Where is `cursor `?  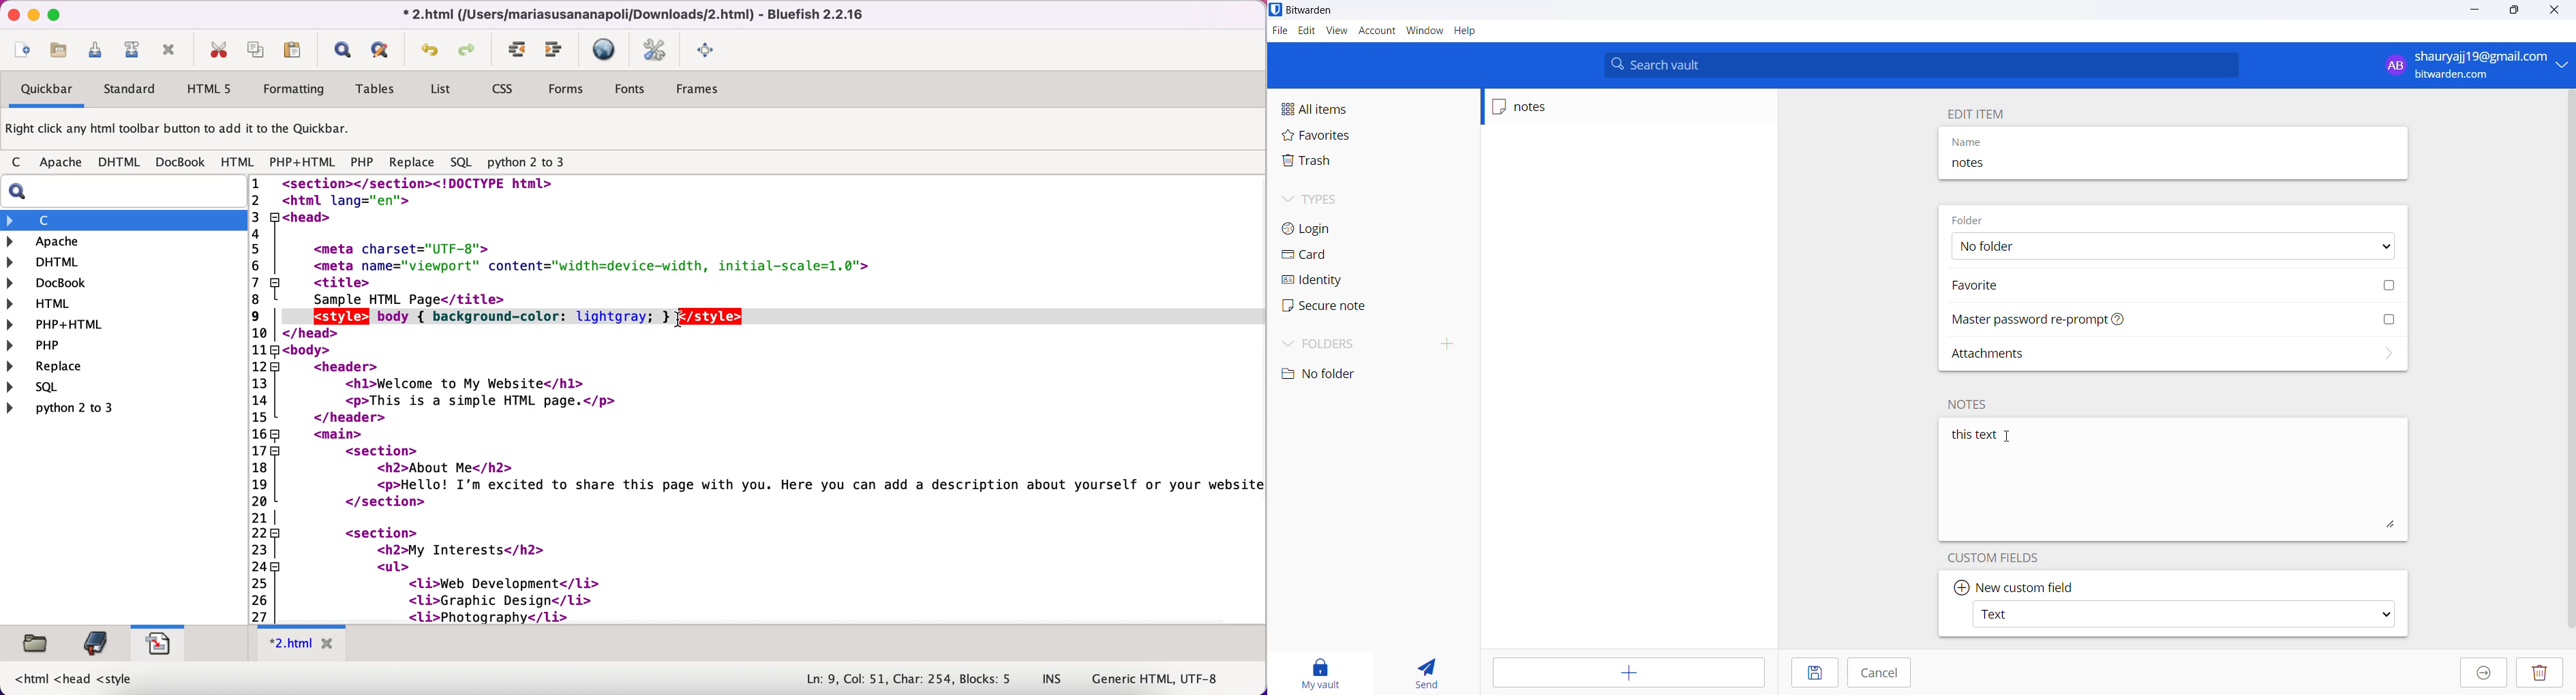
cursor  is located at coordinates (676, 323).